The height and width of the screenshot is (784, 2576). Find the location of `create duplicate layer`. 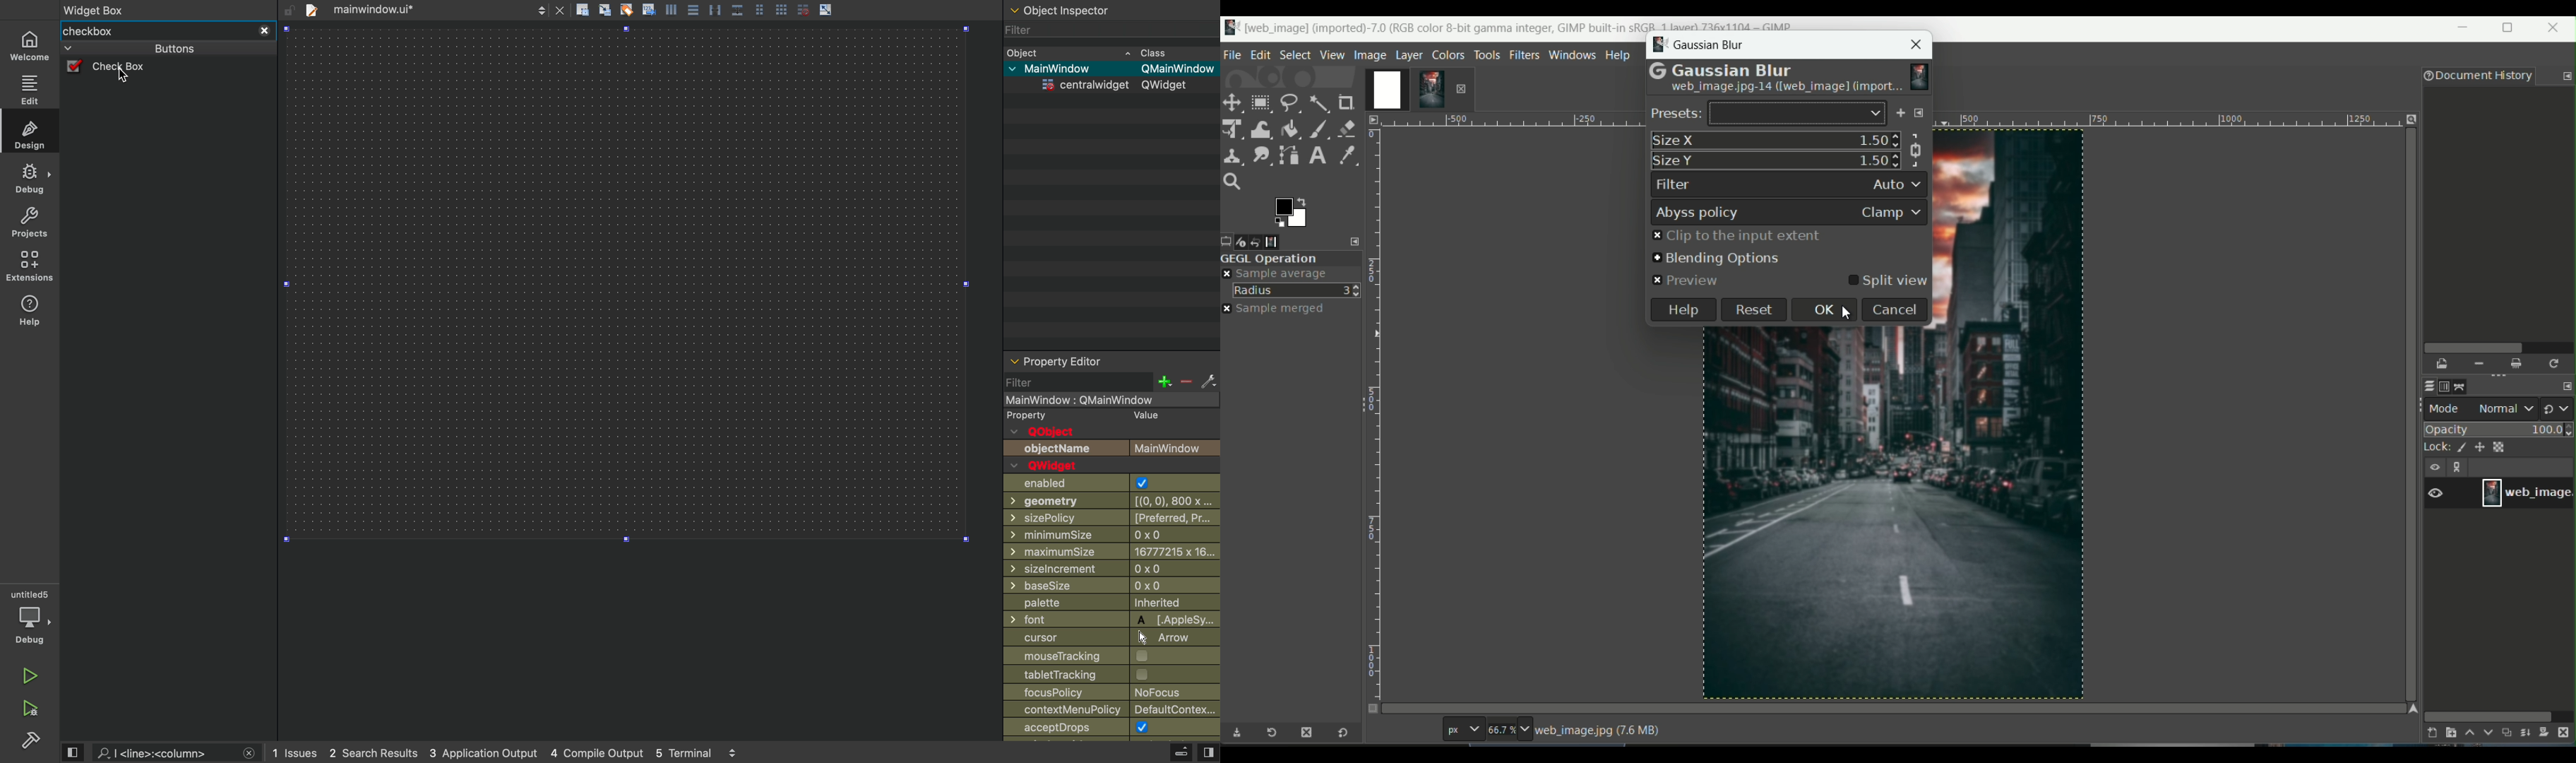

create duplicate layer is located at coordinates (2507, 734).